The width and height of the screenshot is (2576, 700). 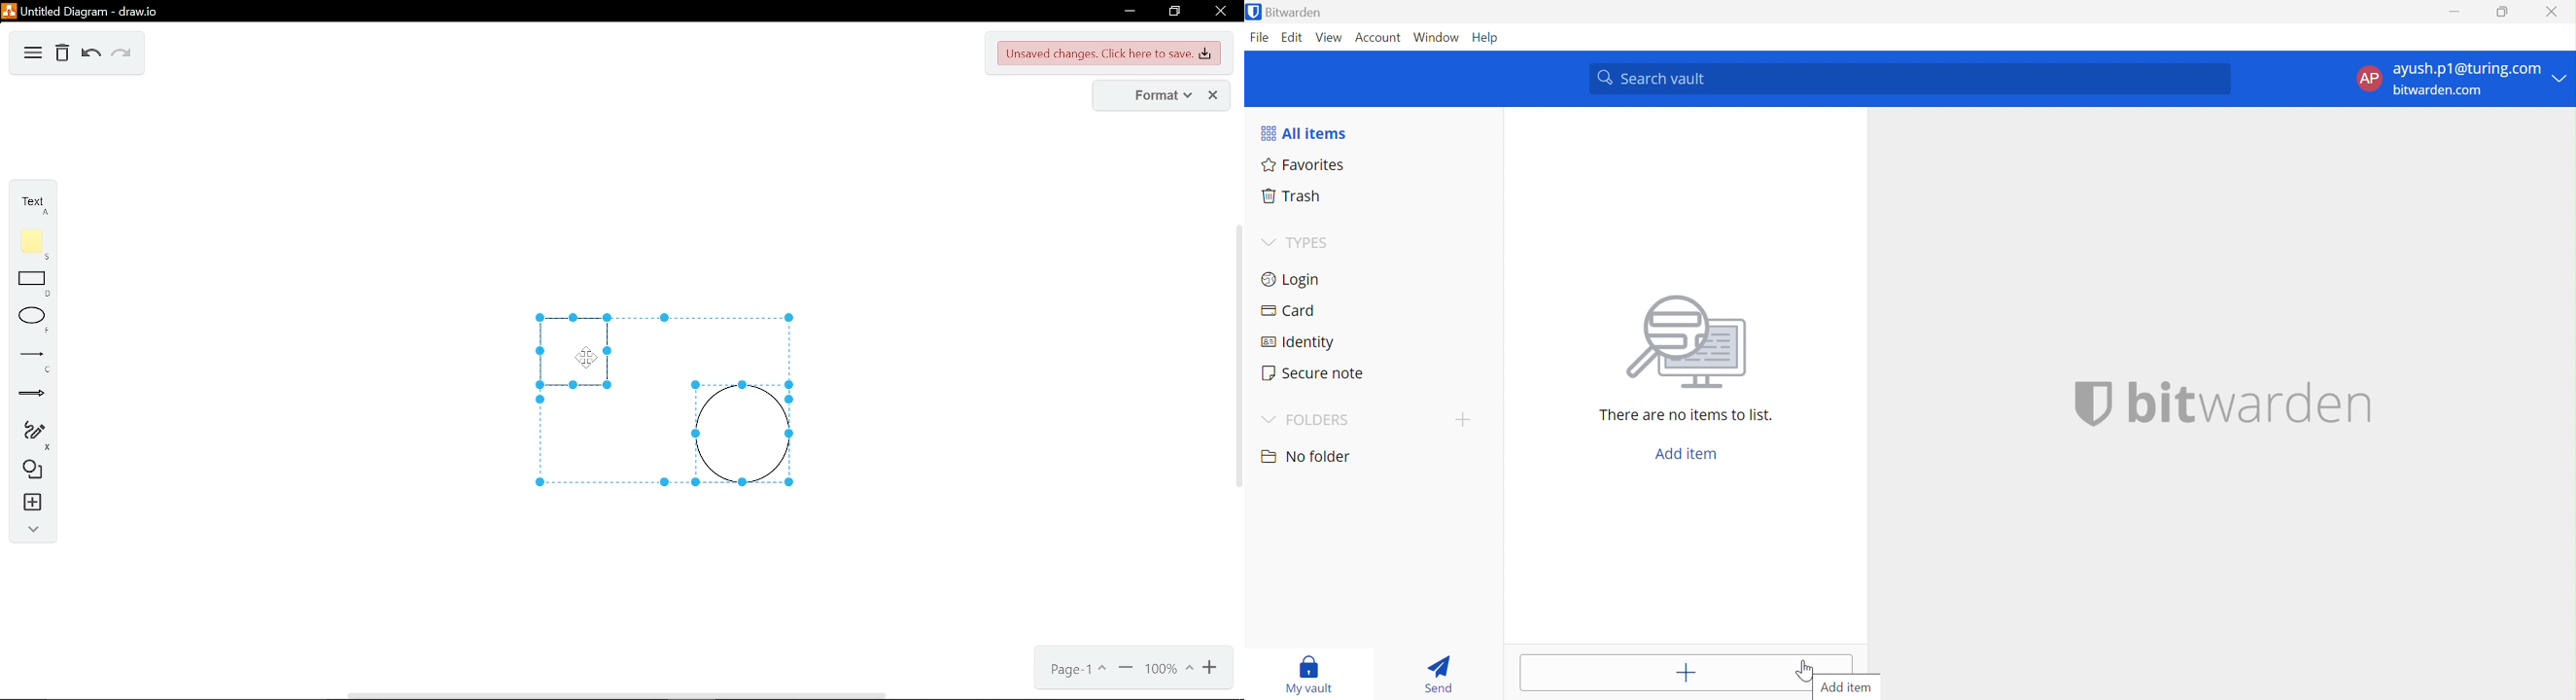 I want to click on Help, so click(x=1489, y=38).